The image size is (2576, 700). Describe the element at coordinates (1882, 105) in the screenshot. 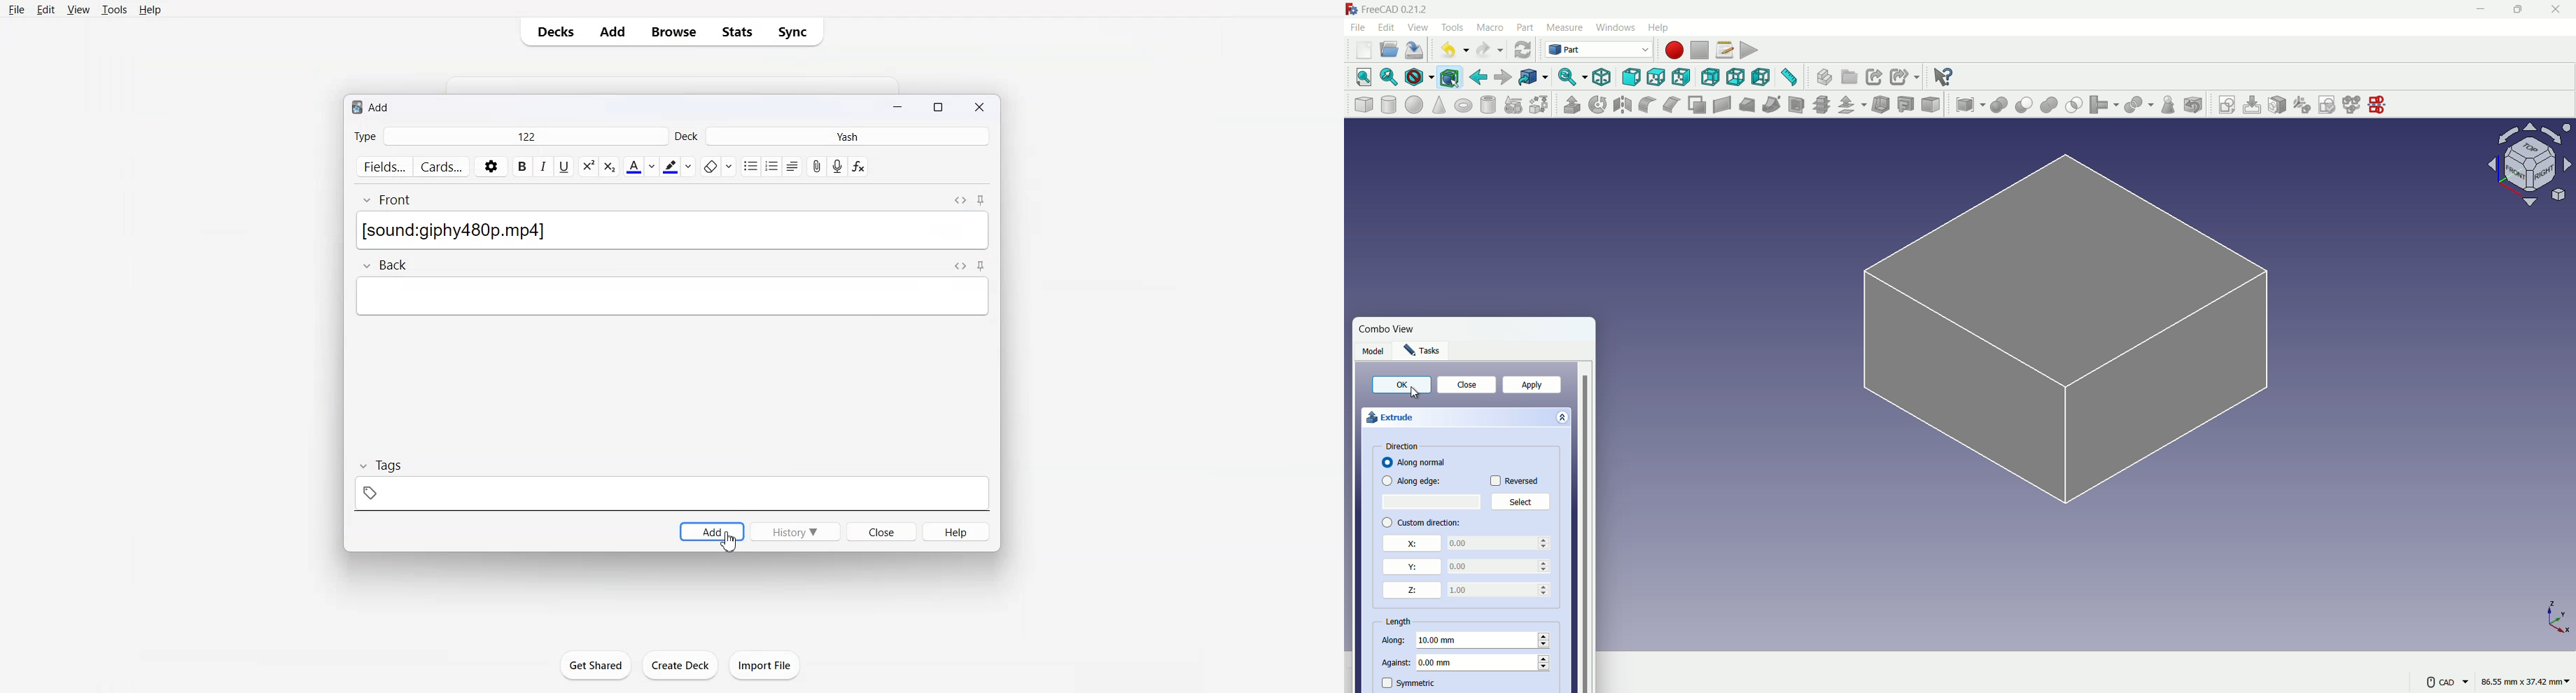

I see `thickness` at that location.